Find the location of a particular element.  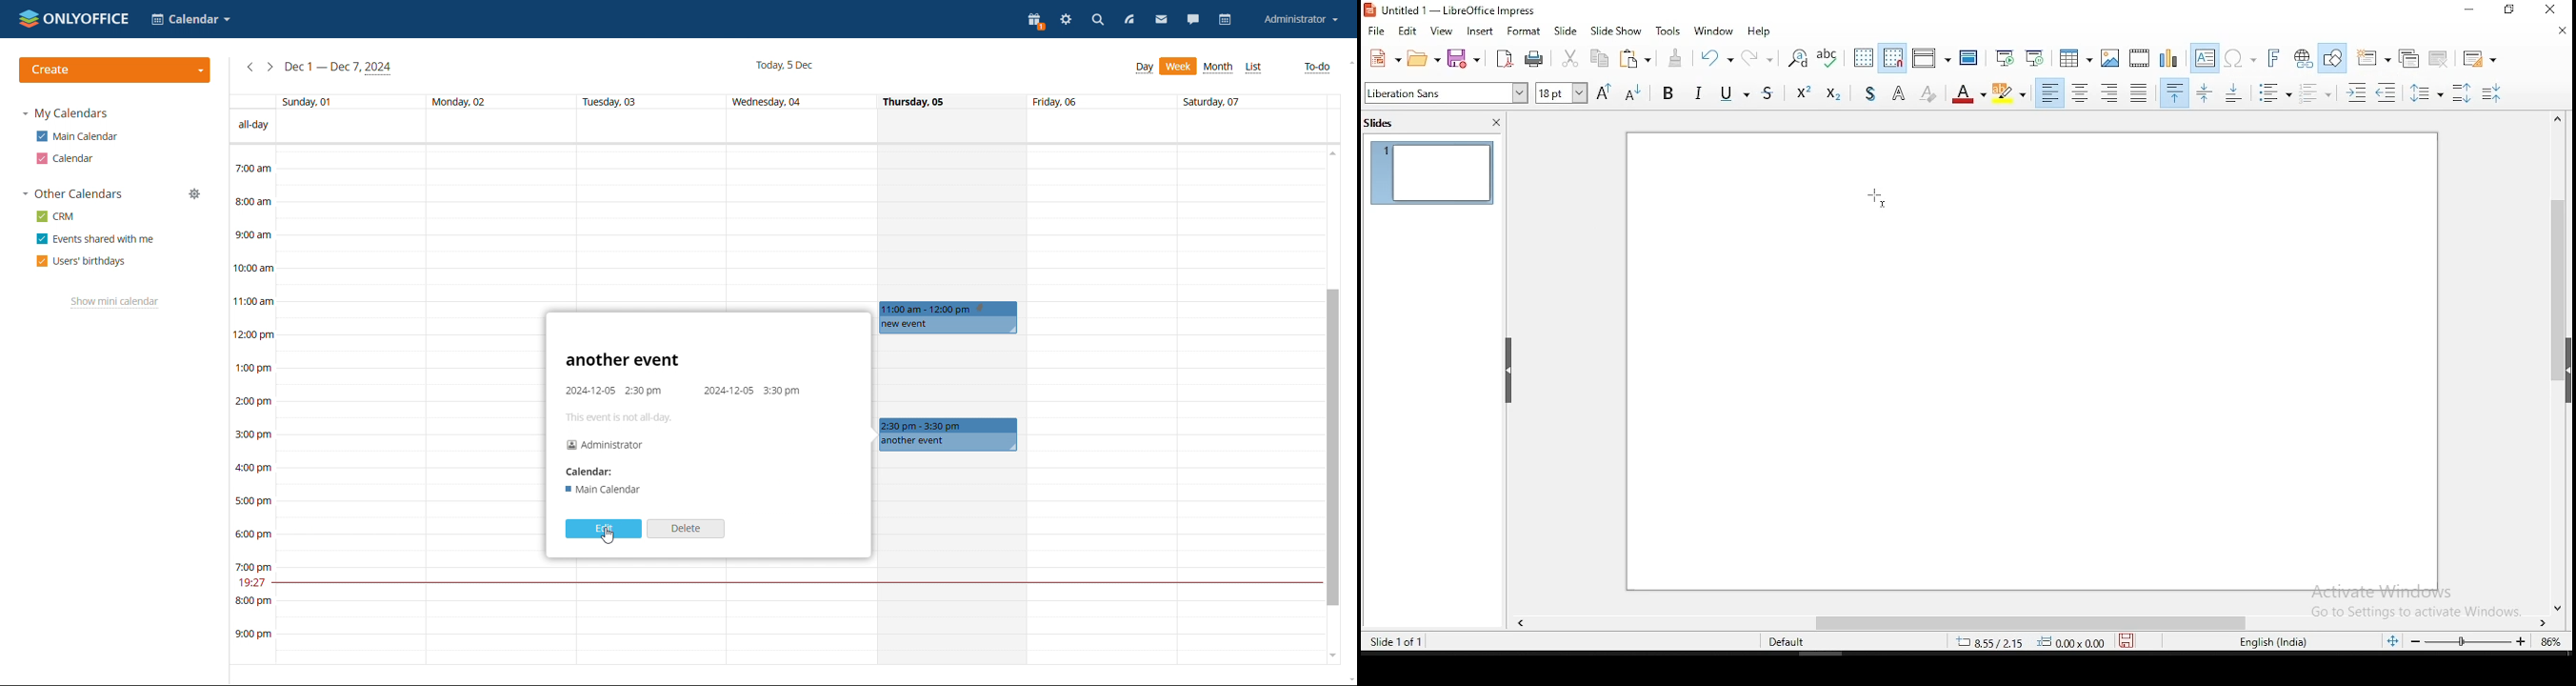

find and replace is located at coordinates (1799, 58).